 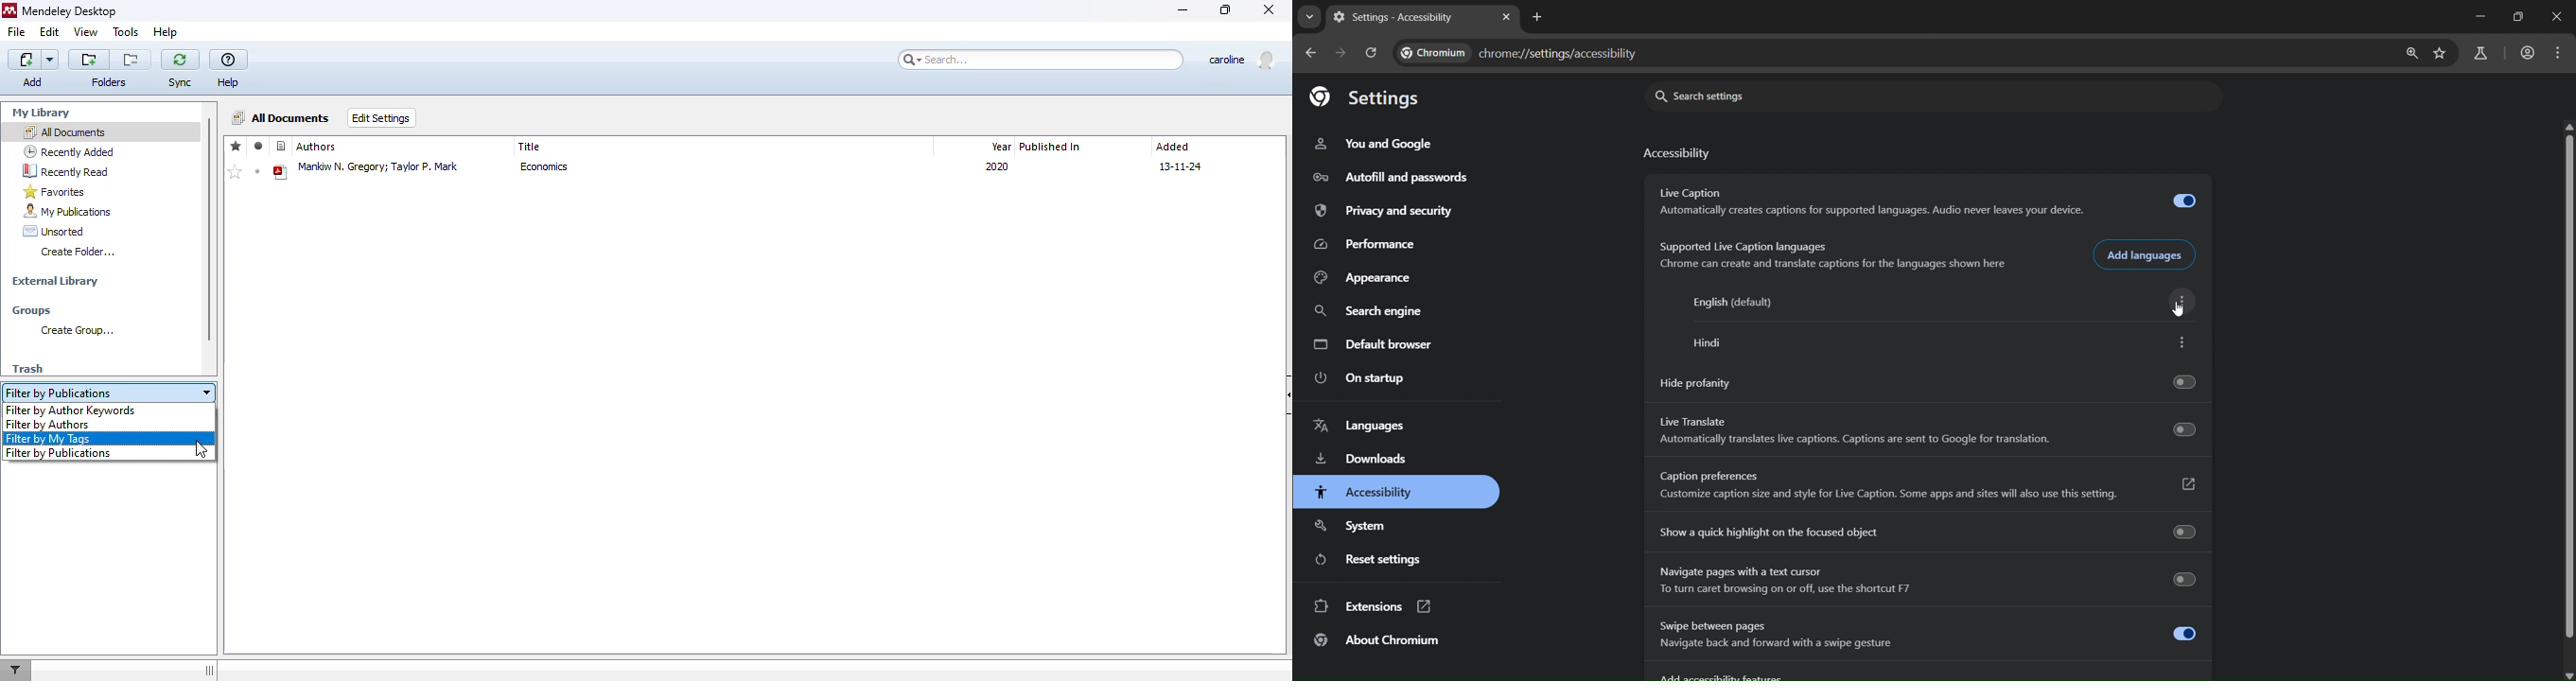 I want to click on trash, so click(x=27, y=369).